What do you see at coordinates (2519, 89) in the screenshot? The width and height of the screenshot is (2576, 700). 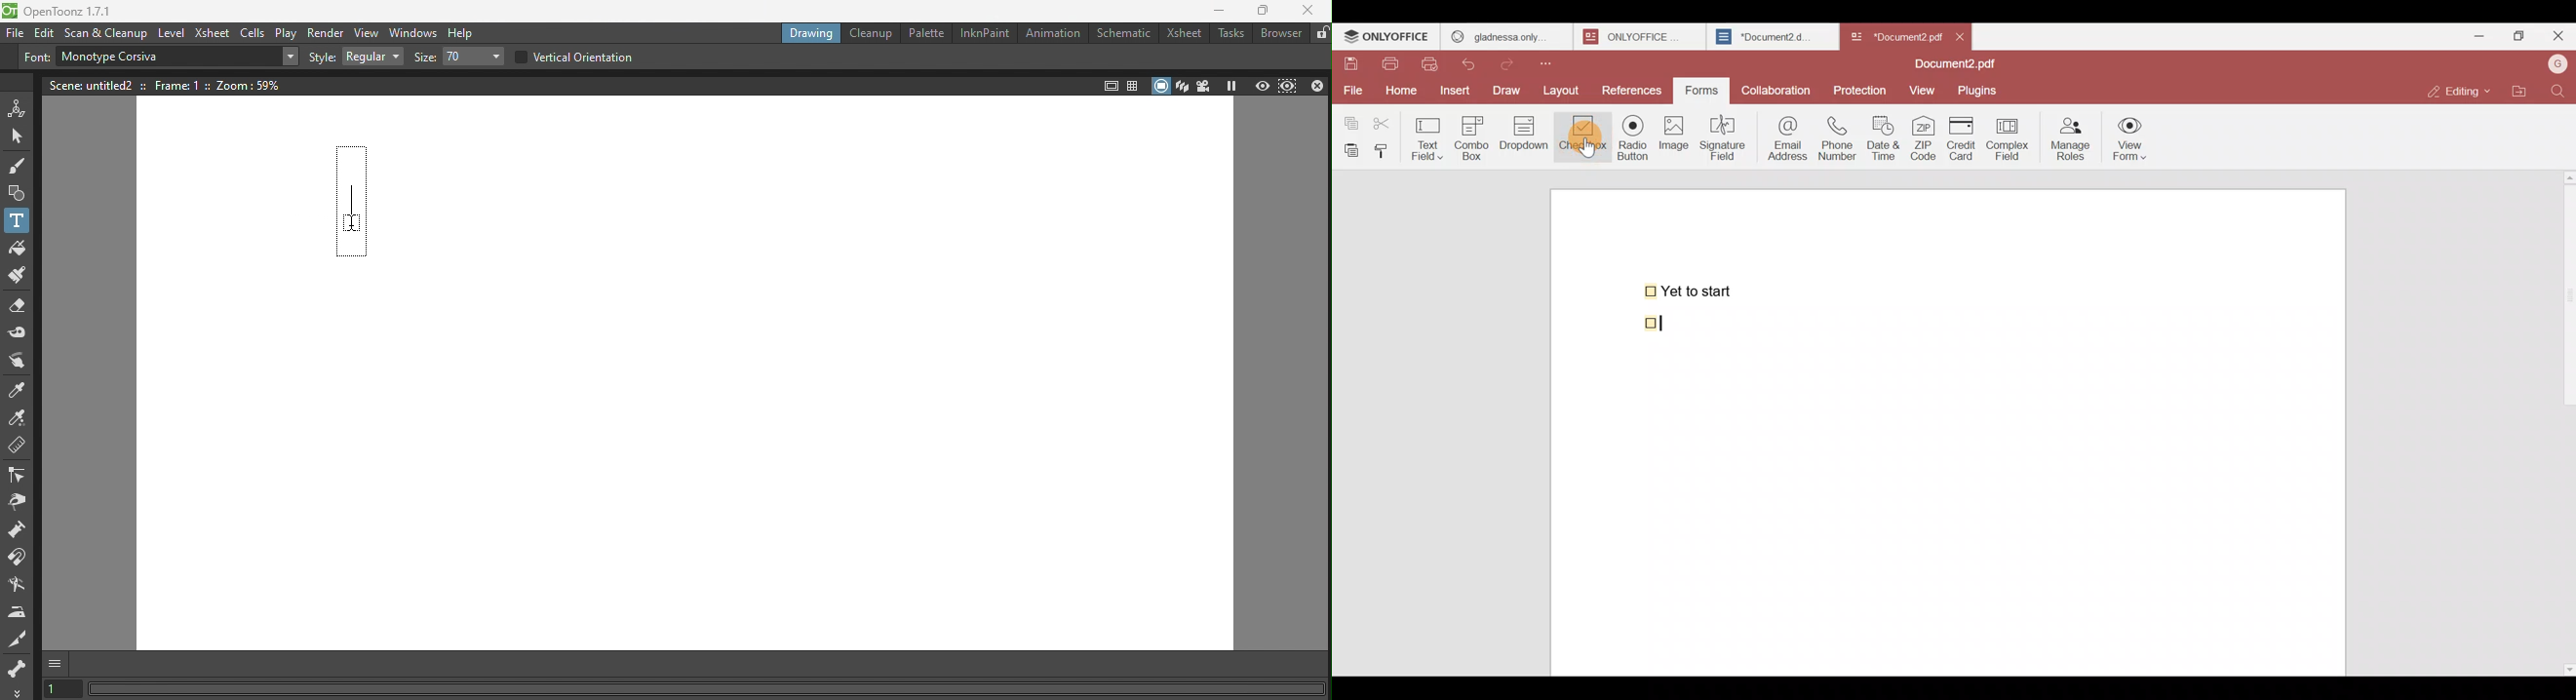 I see `Open file location` at bounding box center [2519, 89].